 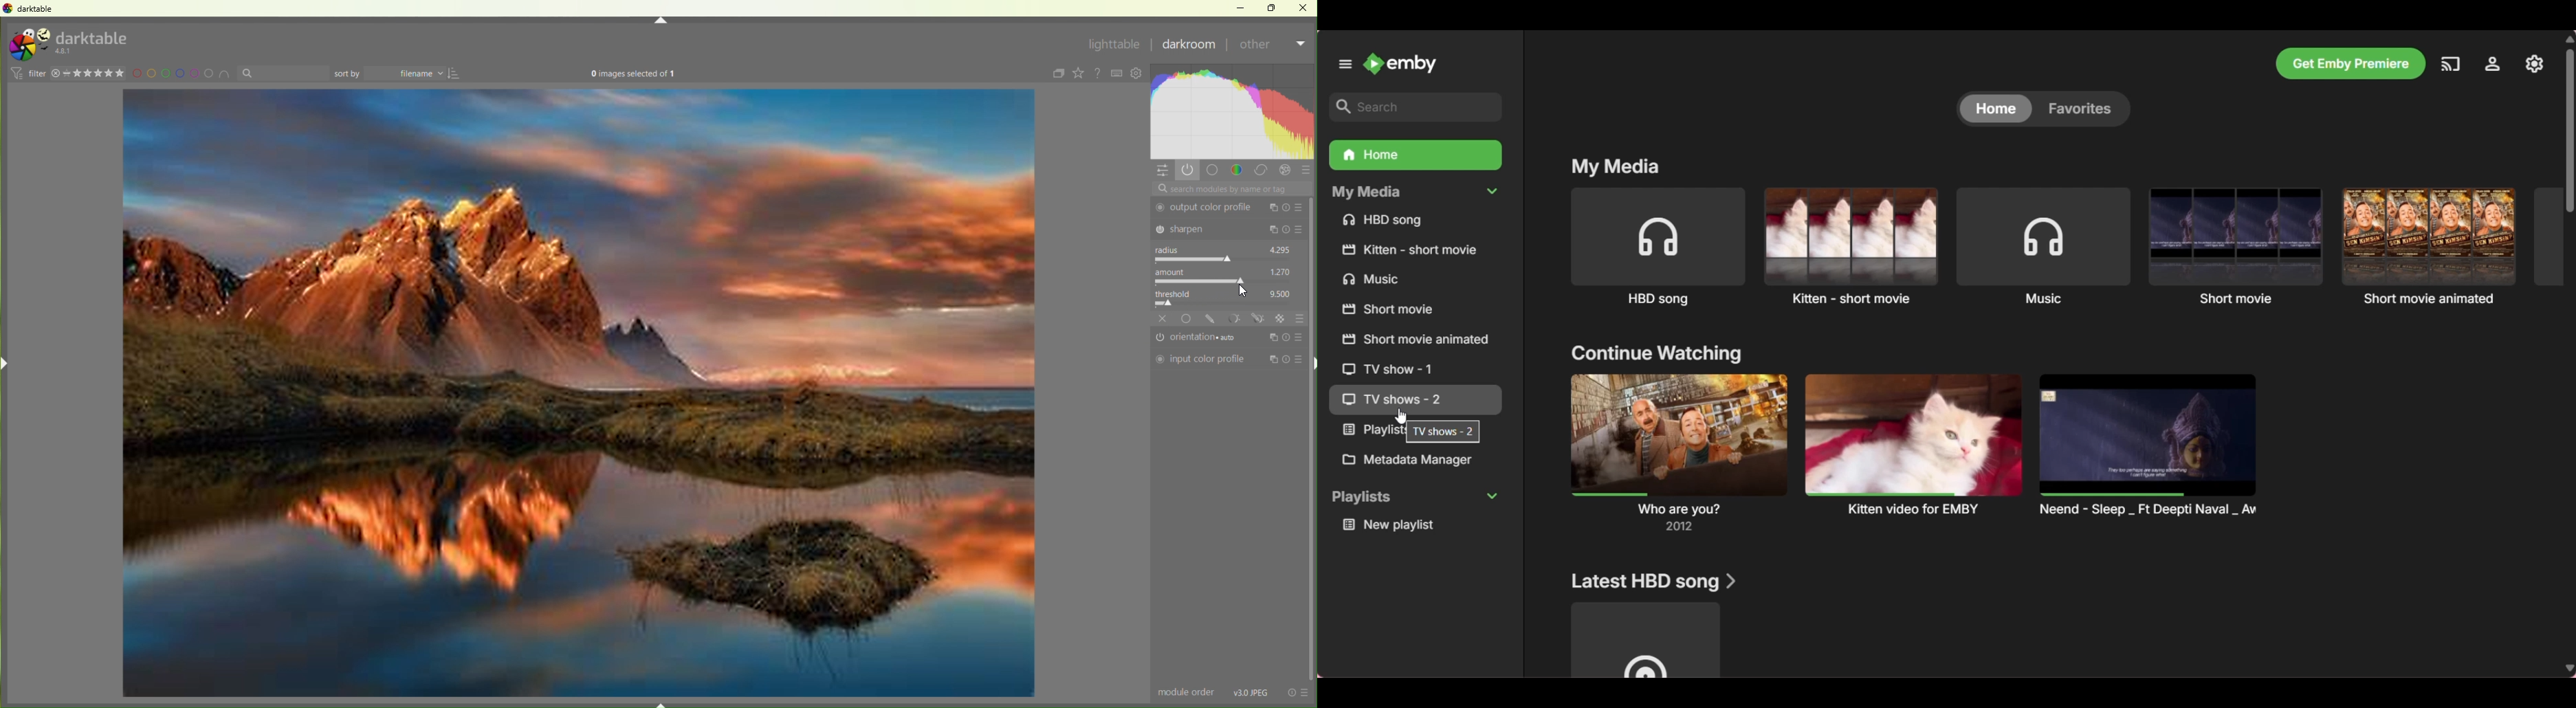 What do you see at coordinates (1287, 208) in the screenshot?
I see `copy, reset and presets` at bounding box center [1287, 208].